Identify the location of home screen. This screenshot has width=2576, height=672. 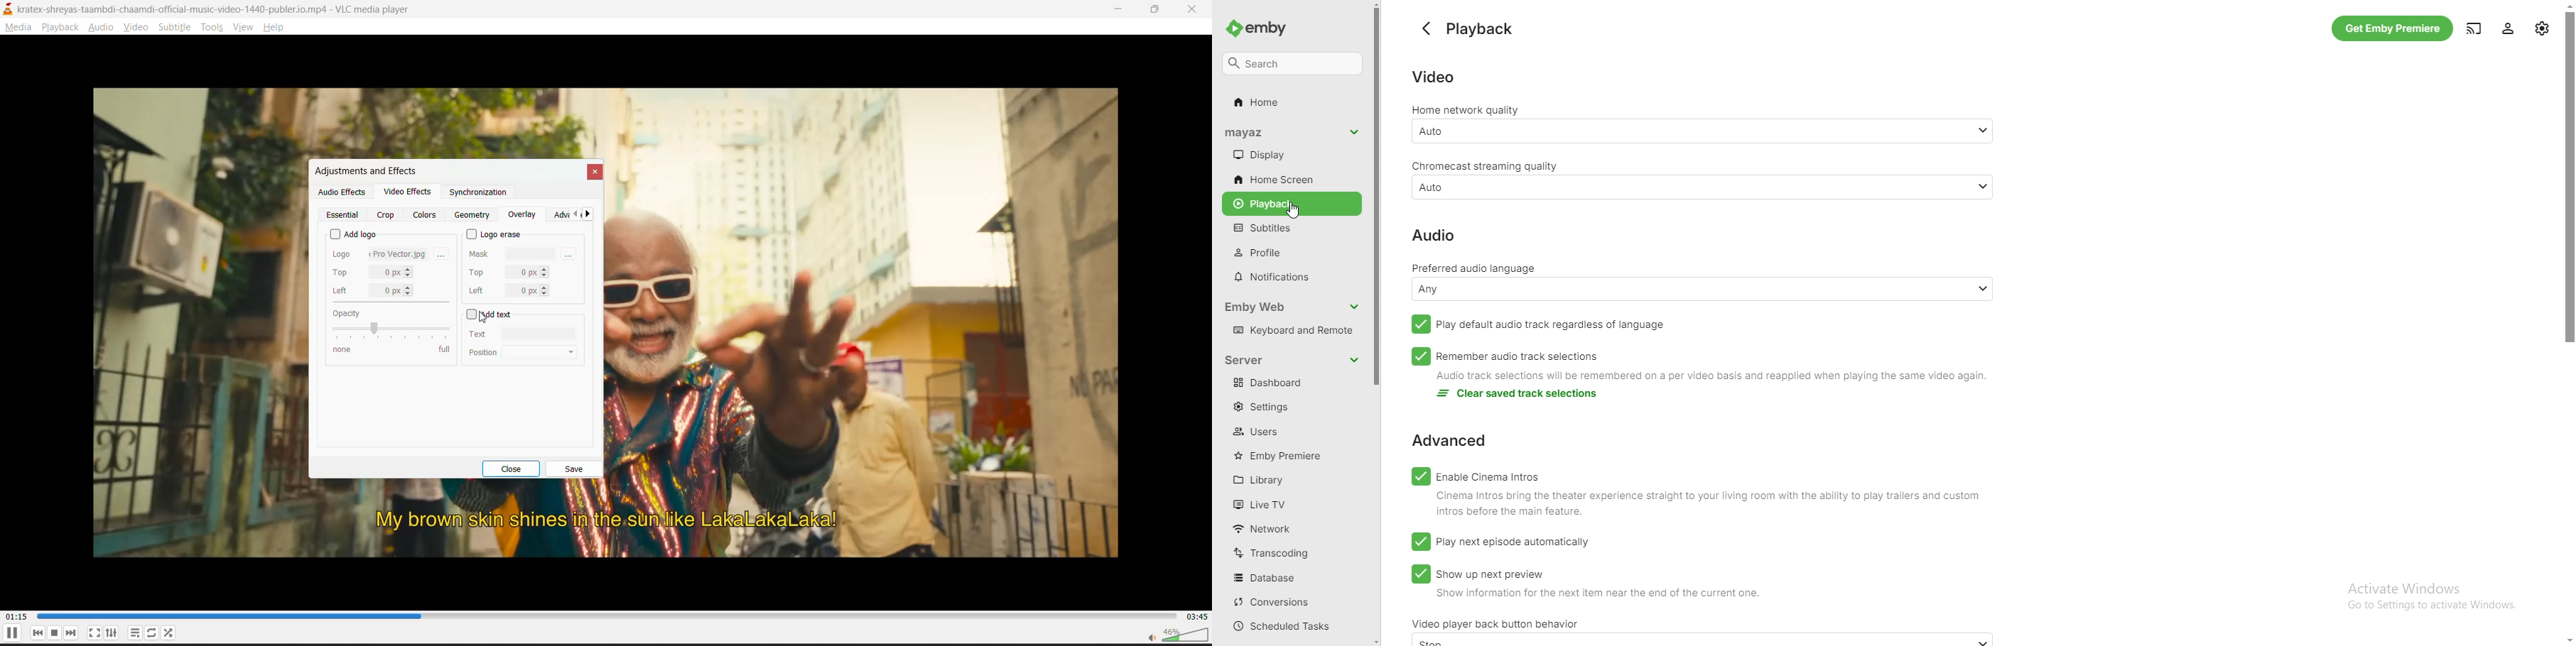
(1289, 178).